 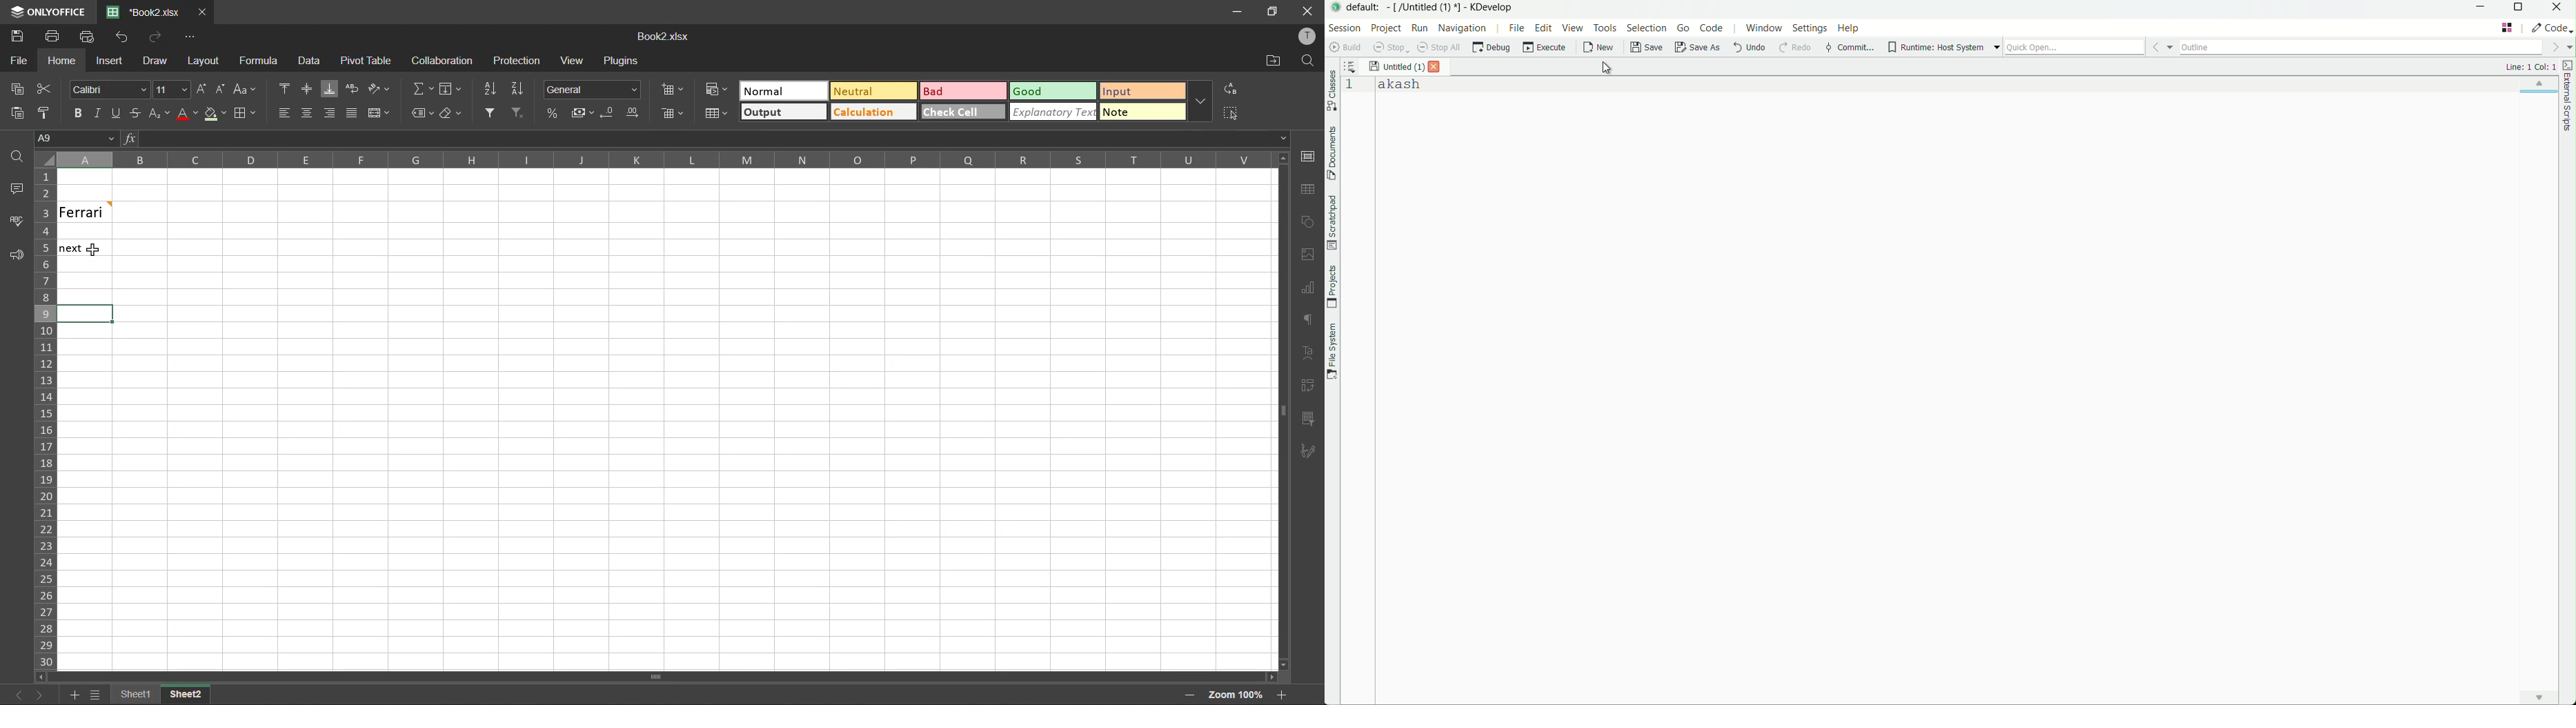 What do you see at coordinates (489, 111) in the screenshot?
I see `filter` at bounding box center [489, 111].